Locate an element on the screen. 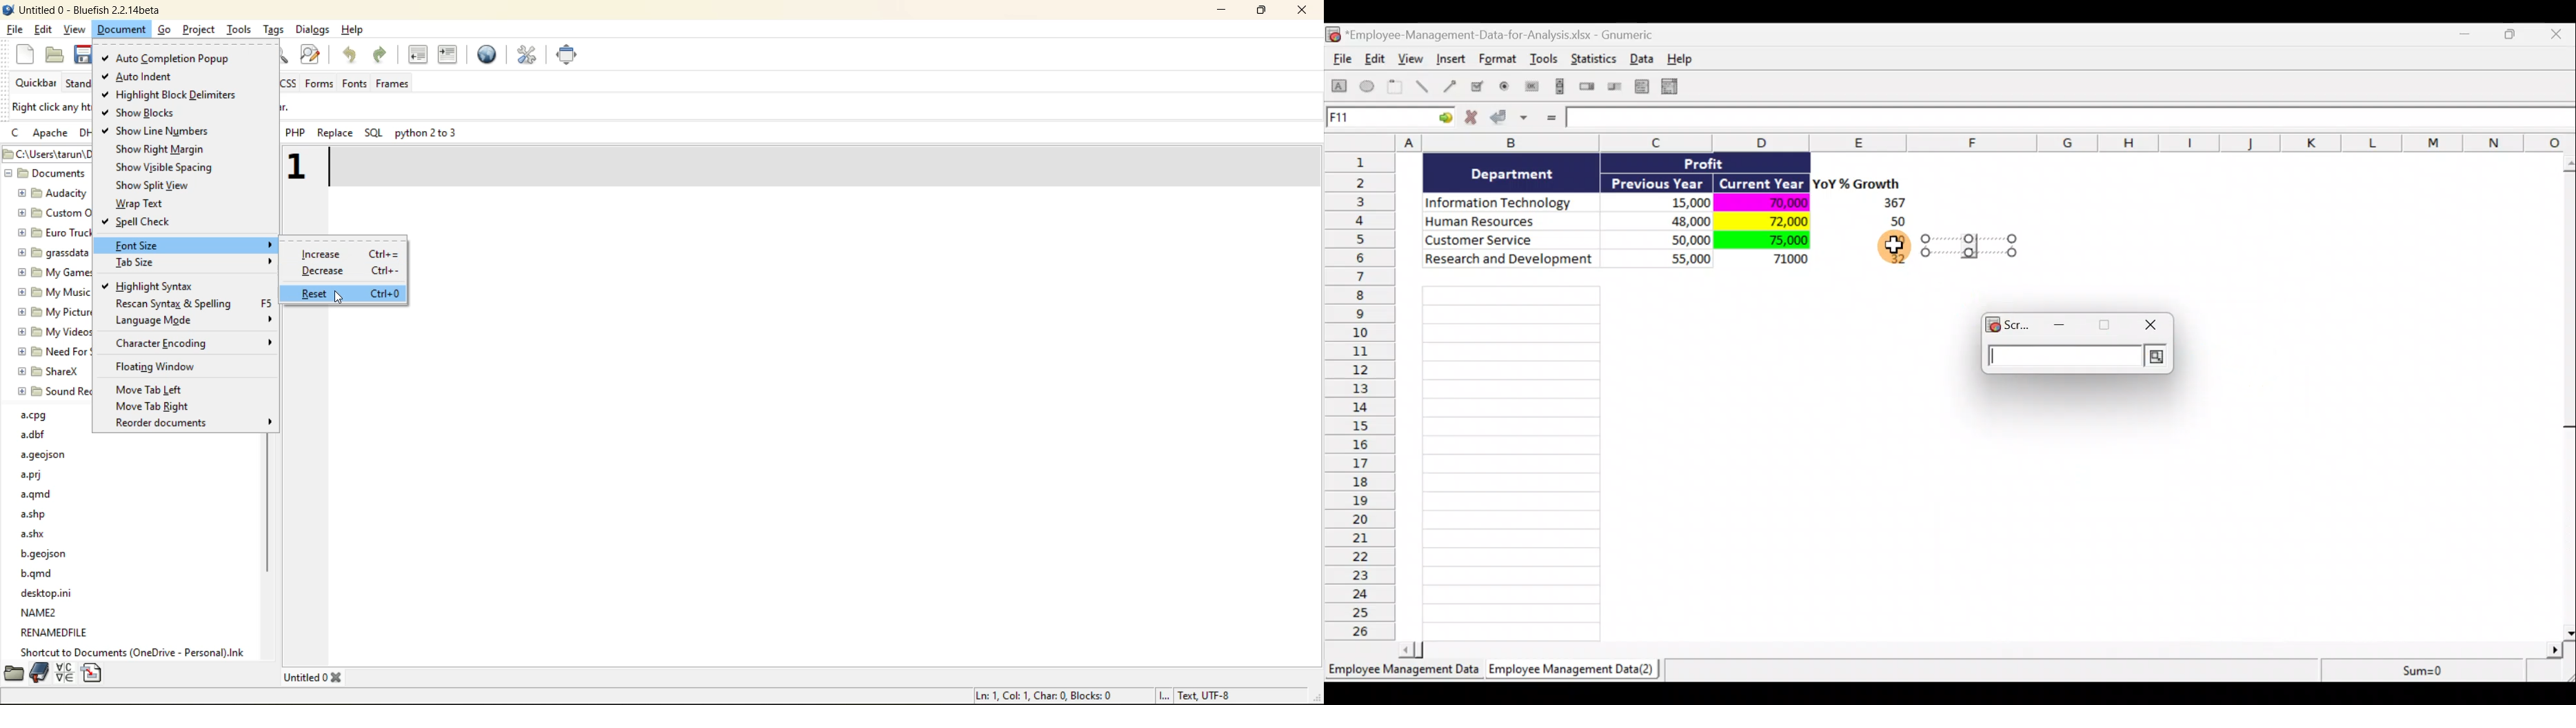 The width and height of the screenshot is (2576, 728). a.prj is located at coordinates (34, 475).